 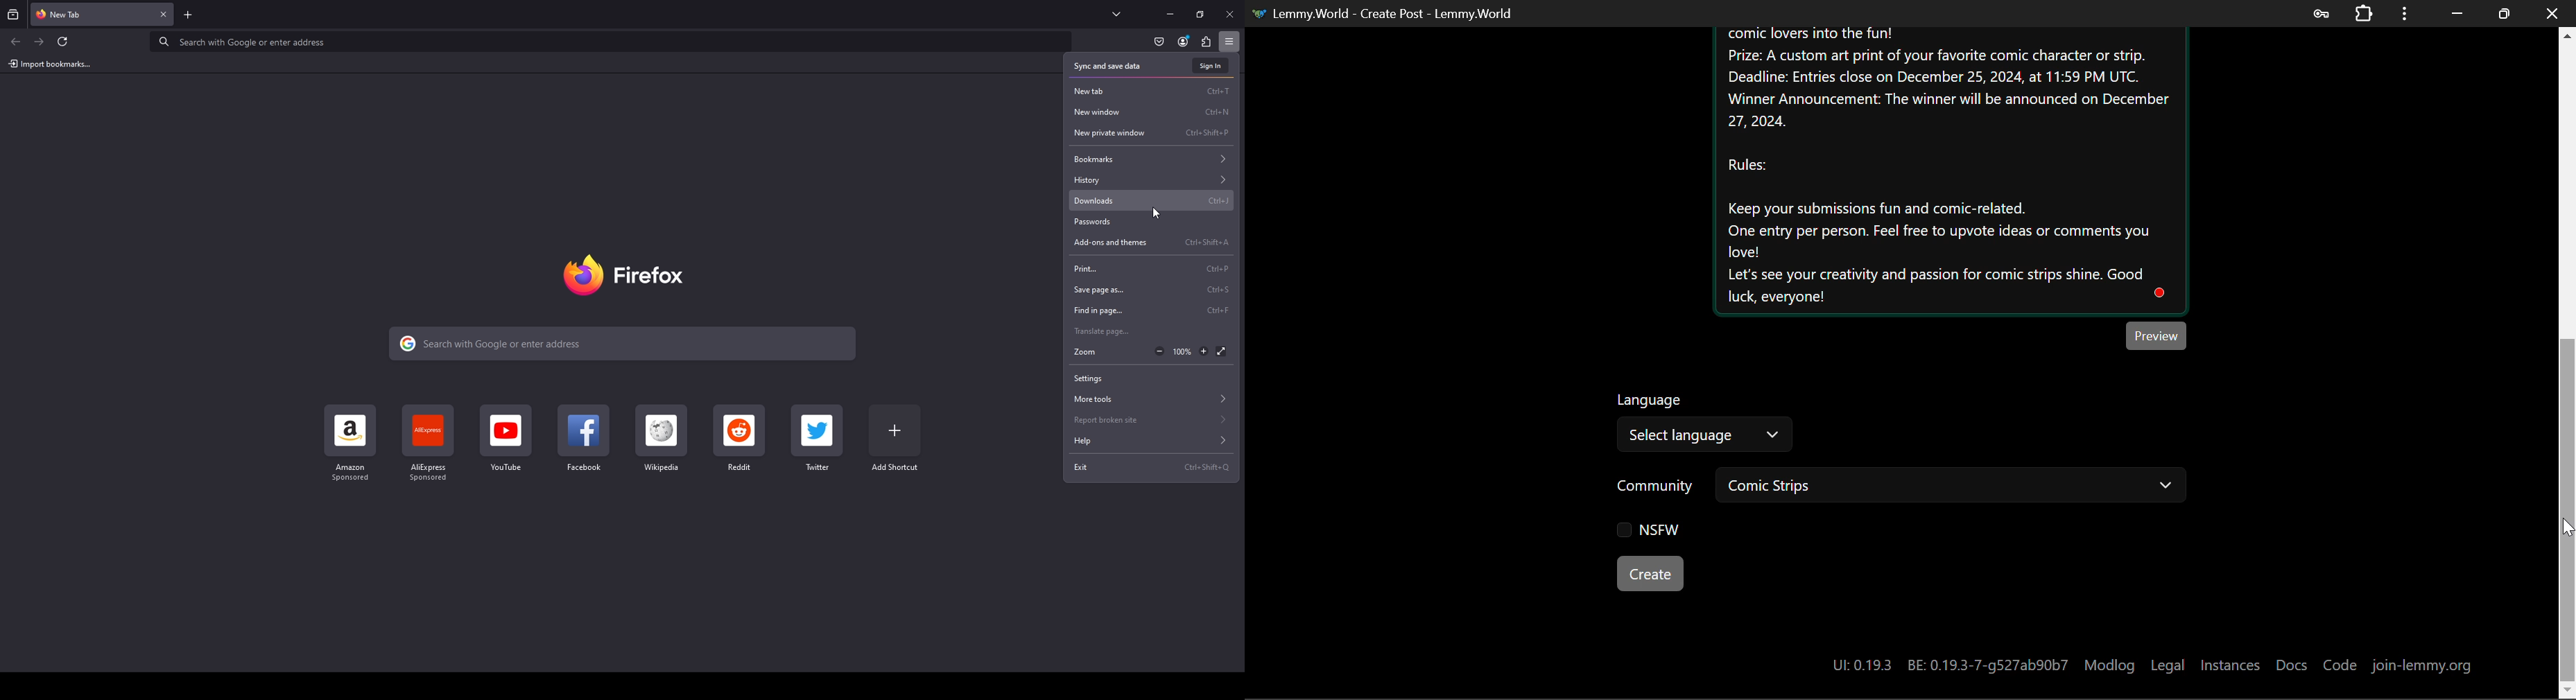 What do you see at coordinates (1152, 91) in the screenshot?
I see `New tab` at bounding box center [1152, 91].